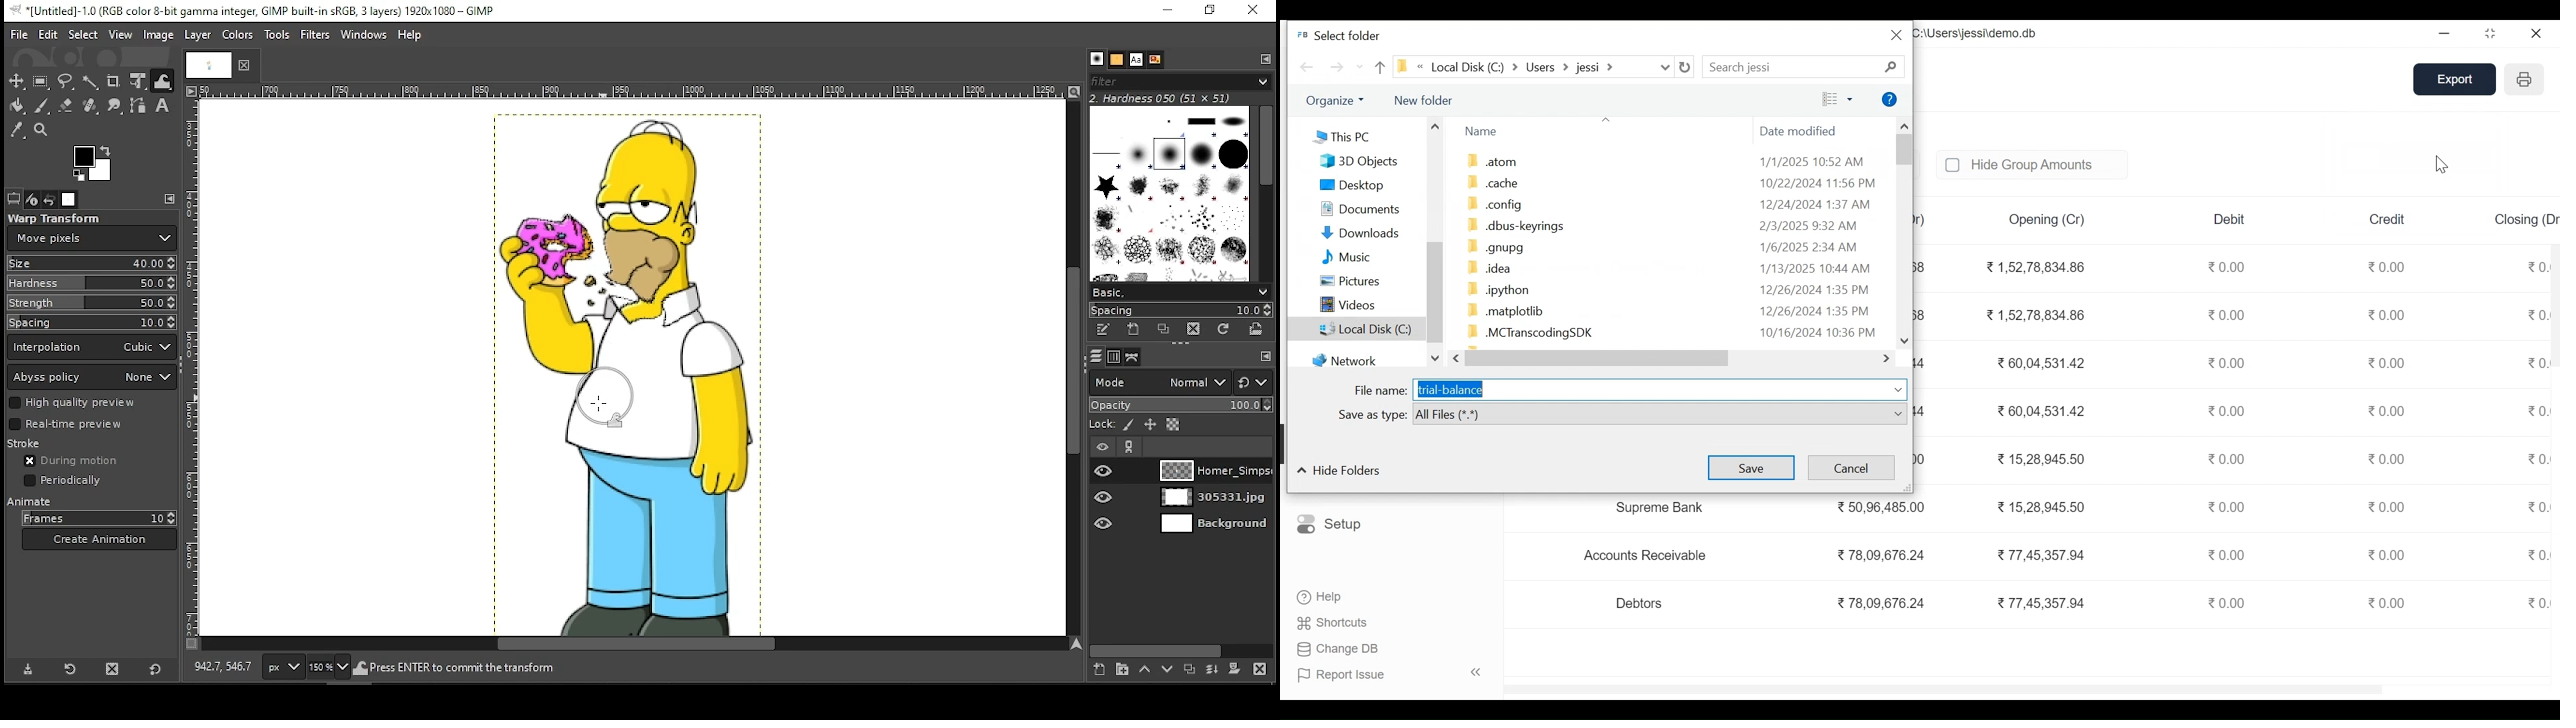 The image size is (2576, 728). Describe the element at coordinates (2458, 80) in the screenshot. I see `Export` at that location.